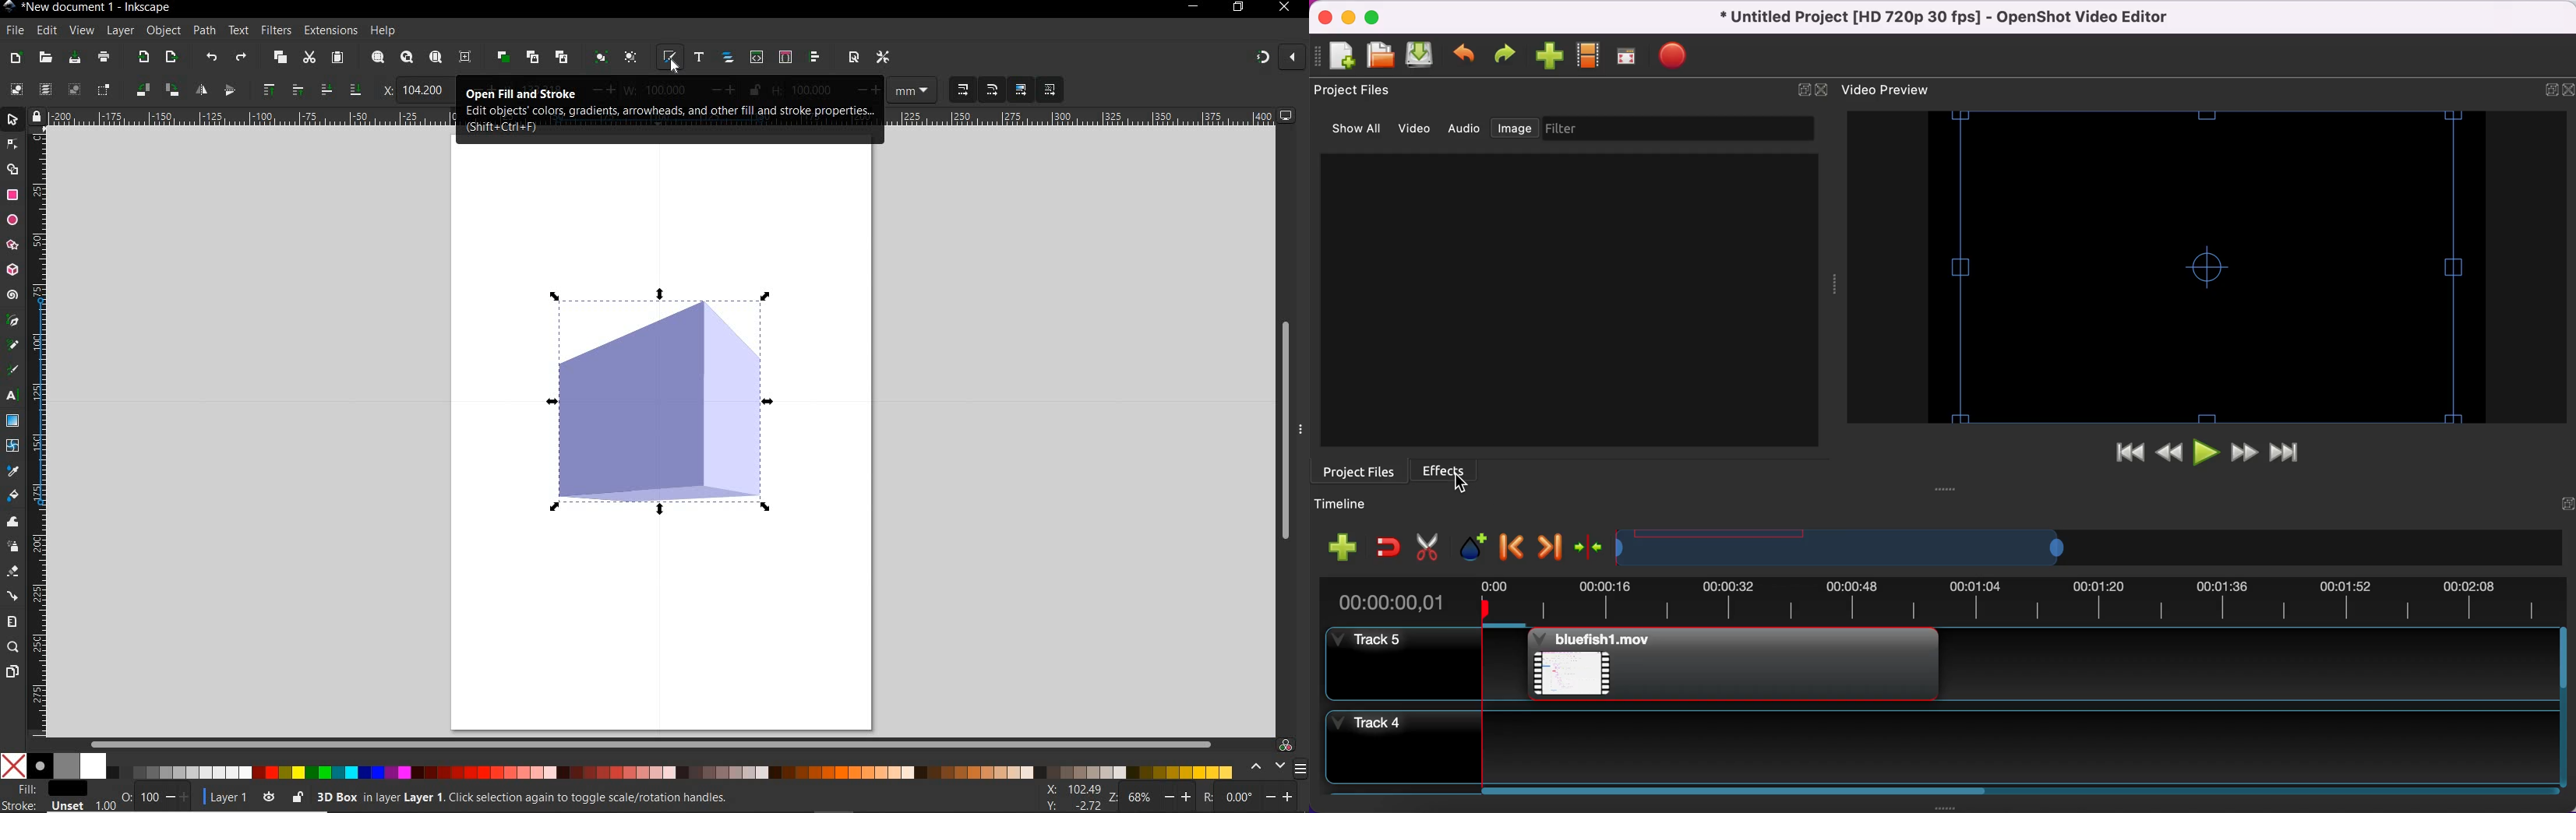 The image size is (2576, 840). What do you see at coordinates (883, 58) in the screenshot?
I see `OPEN PREFERENCES` at bounding box center [883, 58].